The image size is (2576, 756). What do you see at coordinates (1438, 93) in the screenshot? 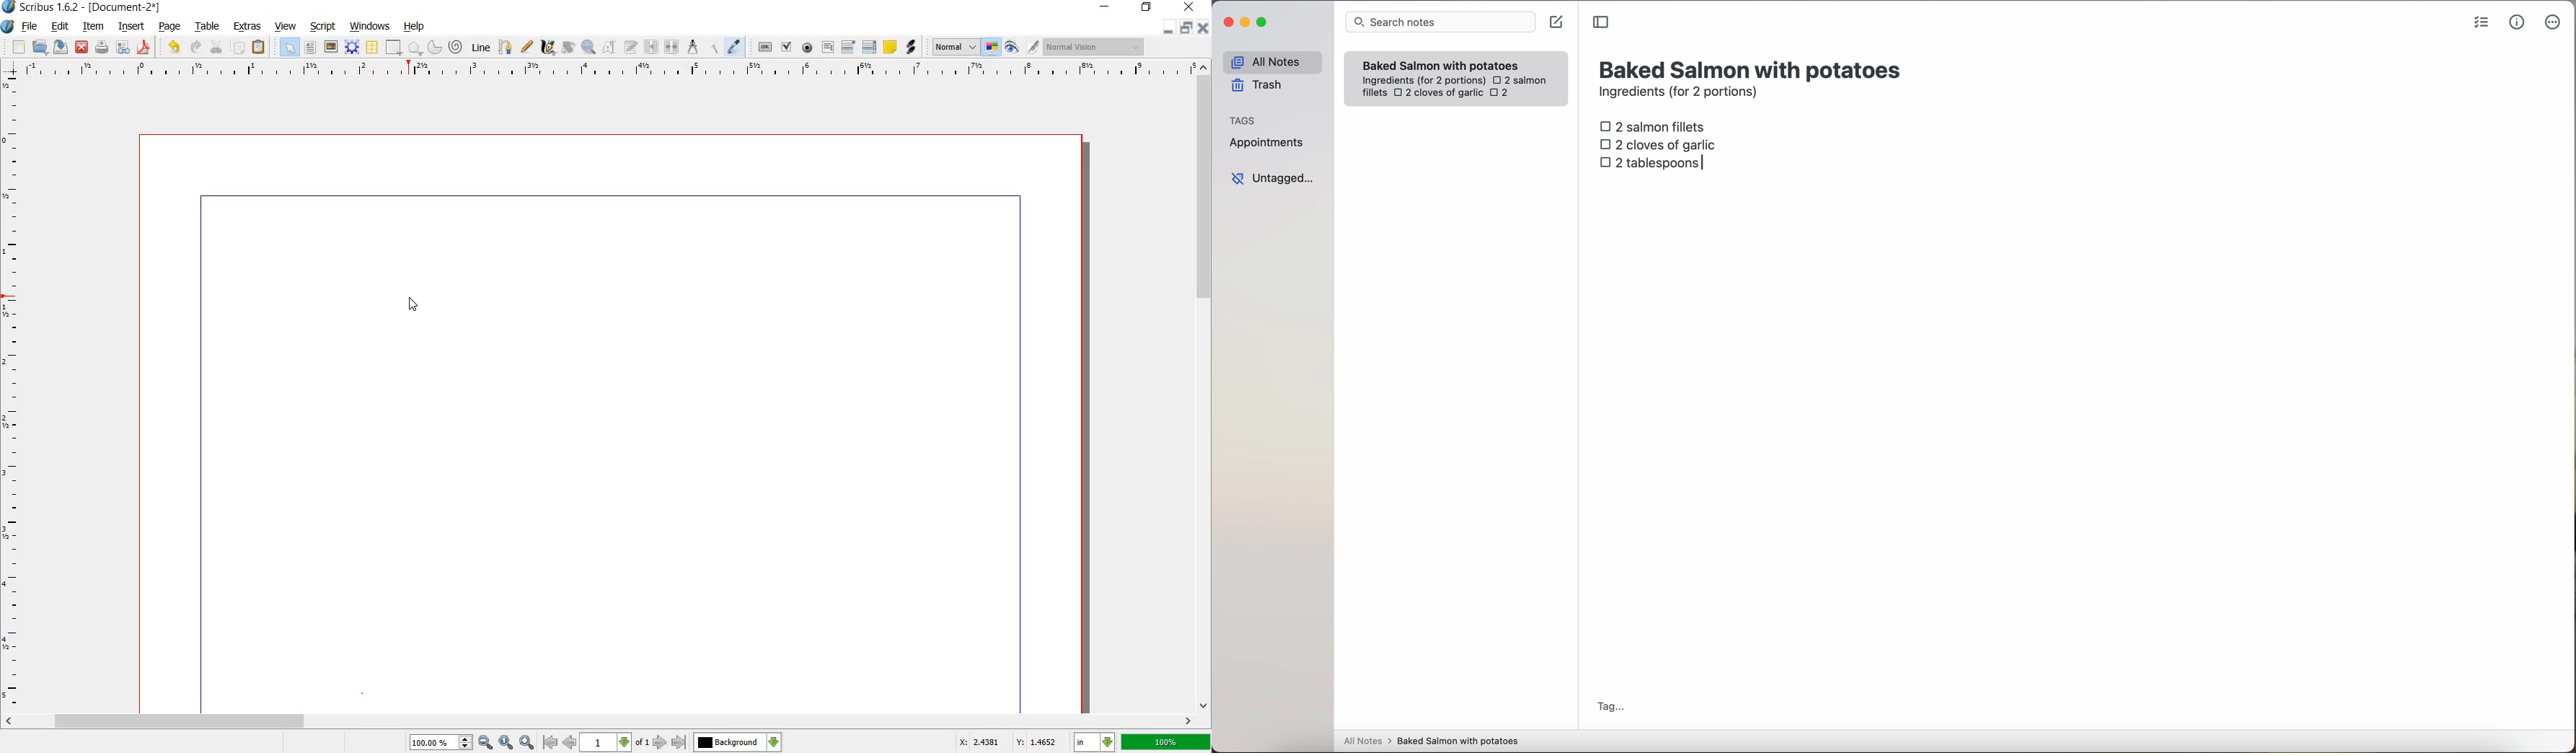
I see `2 cloves of garlic` at bounding box center [1438, 93].